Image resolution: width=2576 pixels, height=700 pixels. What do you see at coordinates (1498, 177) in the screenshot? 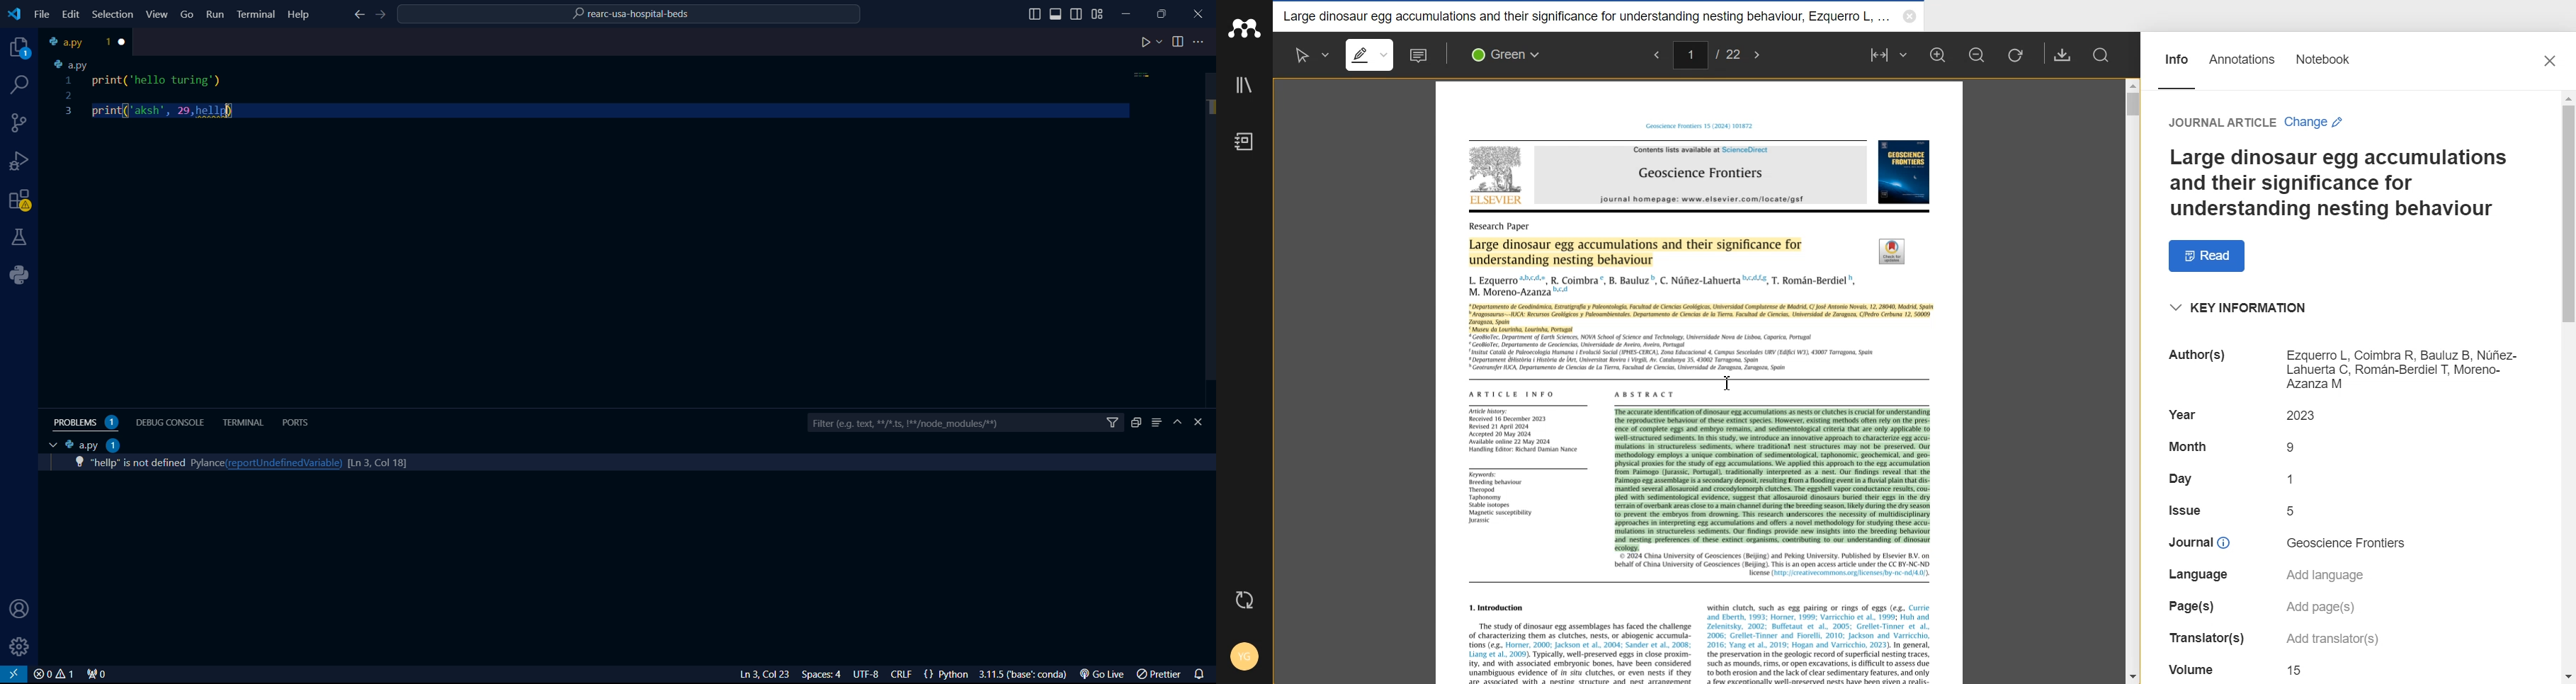
I see `image` at bounding box center [1498, 177].